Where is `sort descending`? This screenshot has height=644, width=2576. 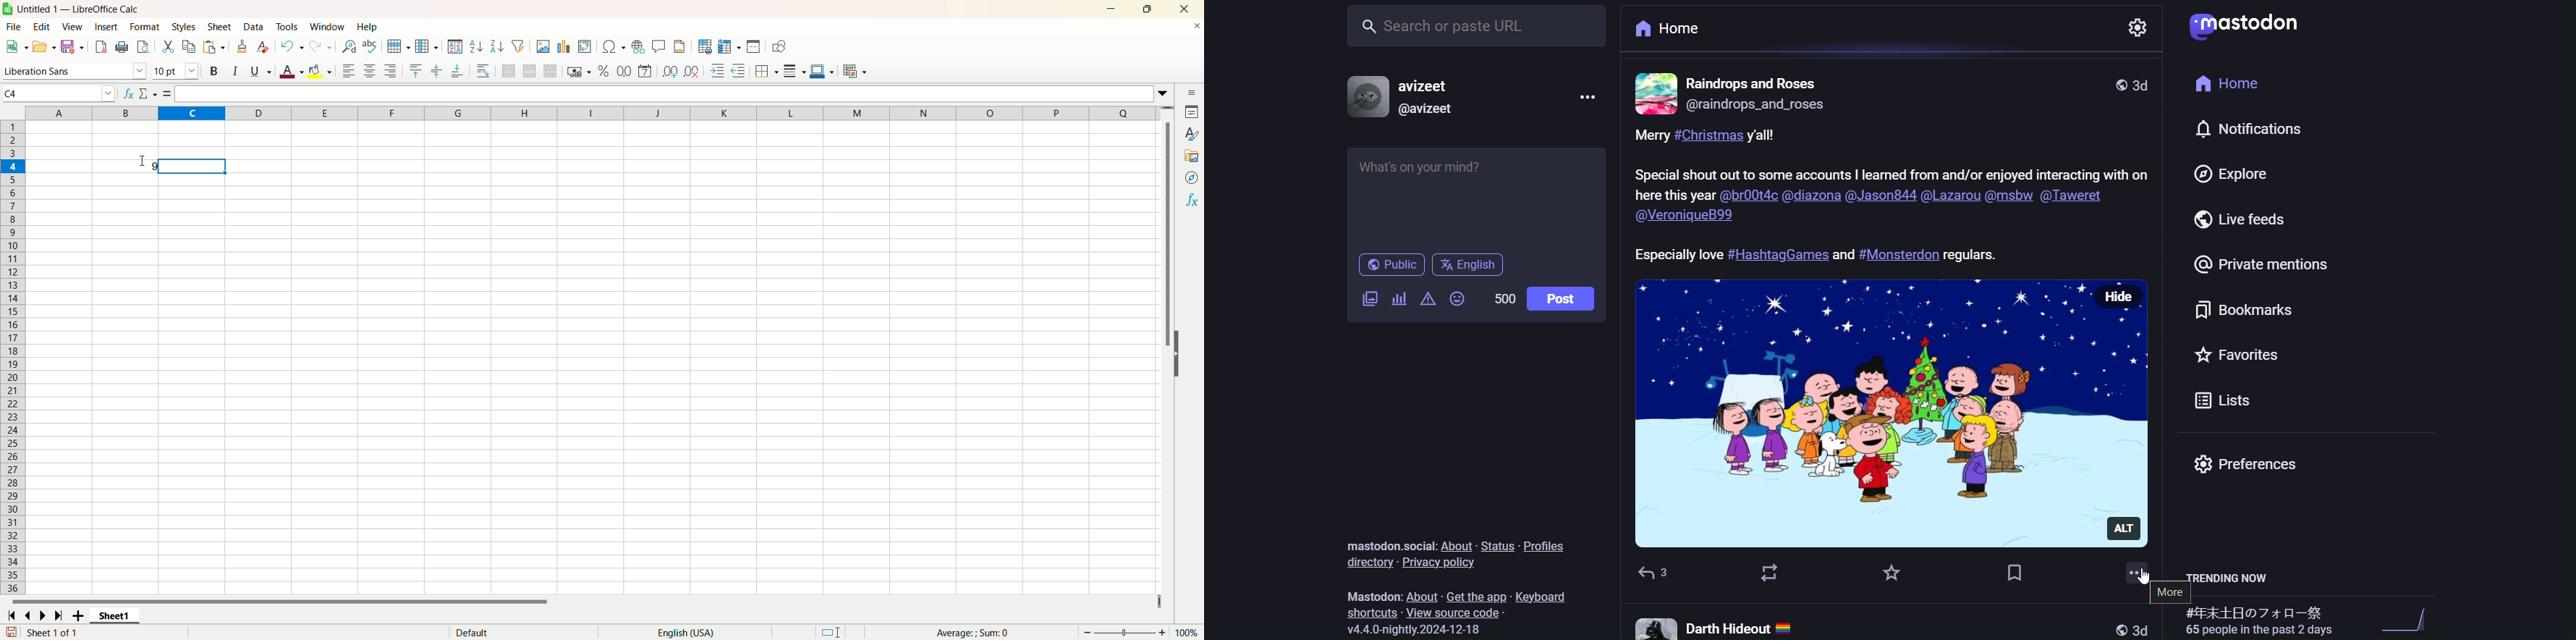
sort descending is located at coordinates (498, 46).